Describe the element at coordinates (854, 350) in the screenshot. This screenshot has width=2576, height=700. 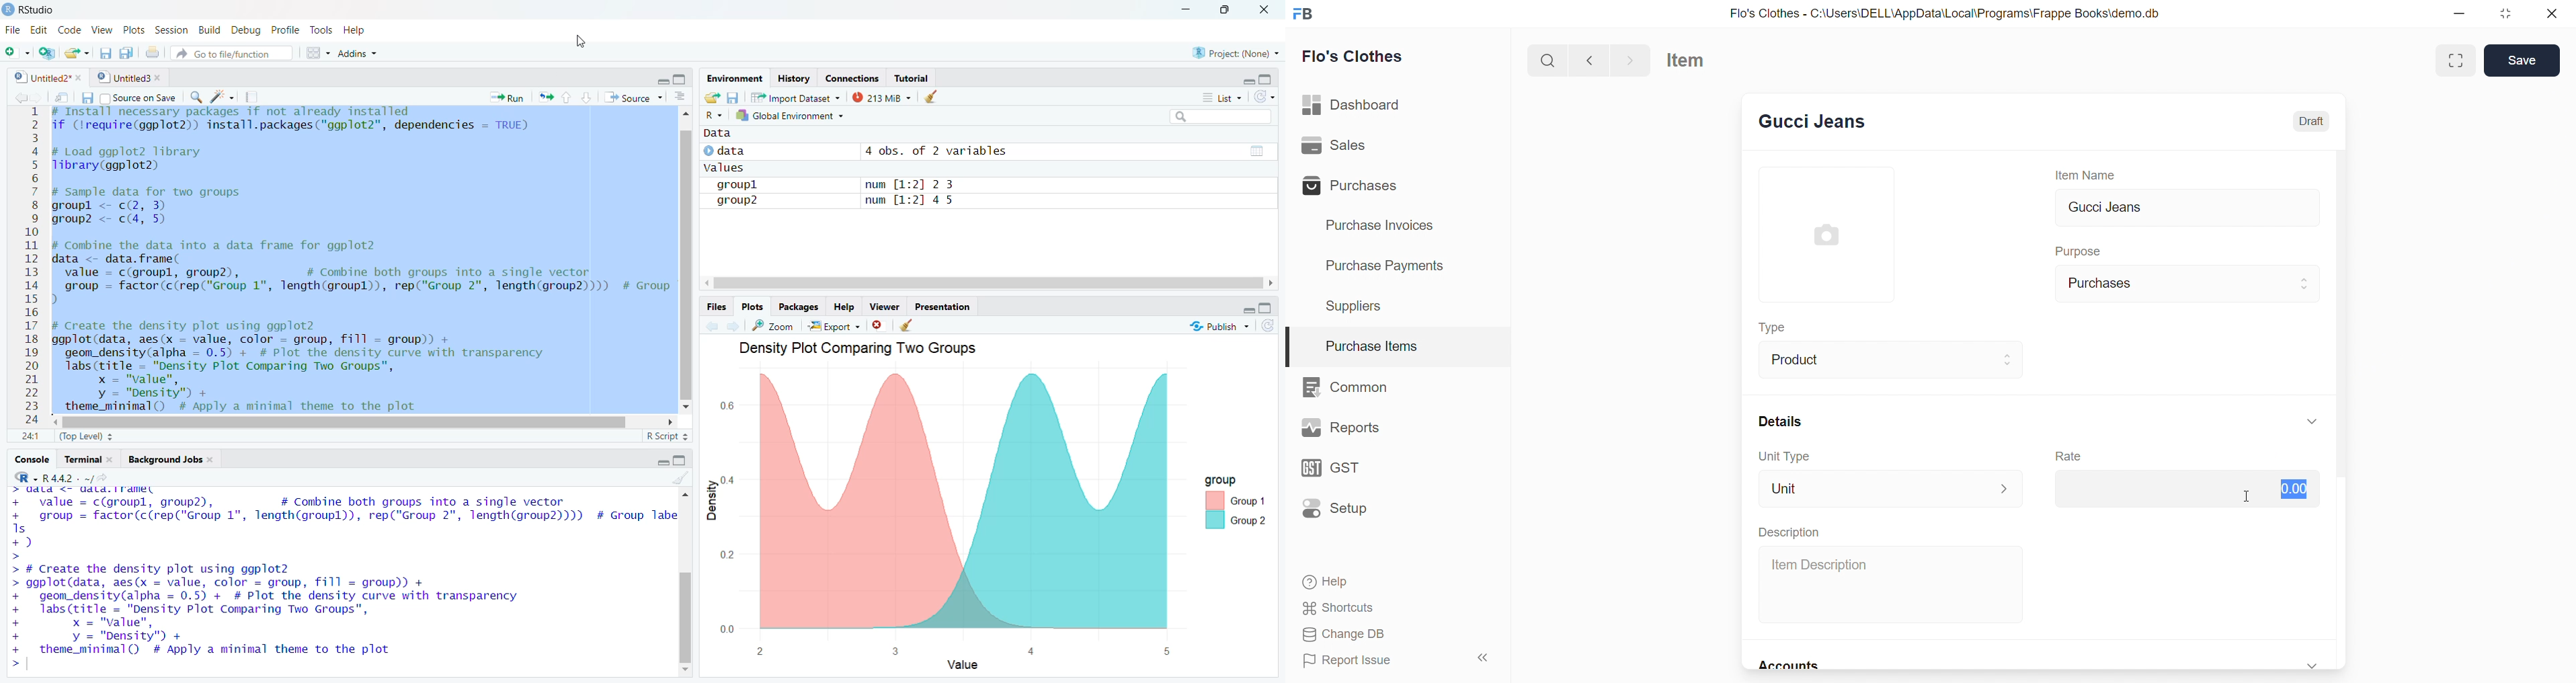
I see `density plot comparing two groups` at that location.